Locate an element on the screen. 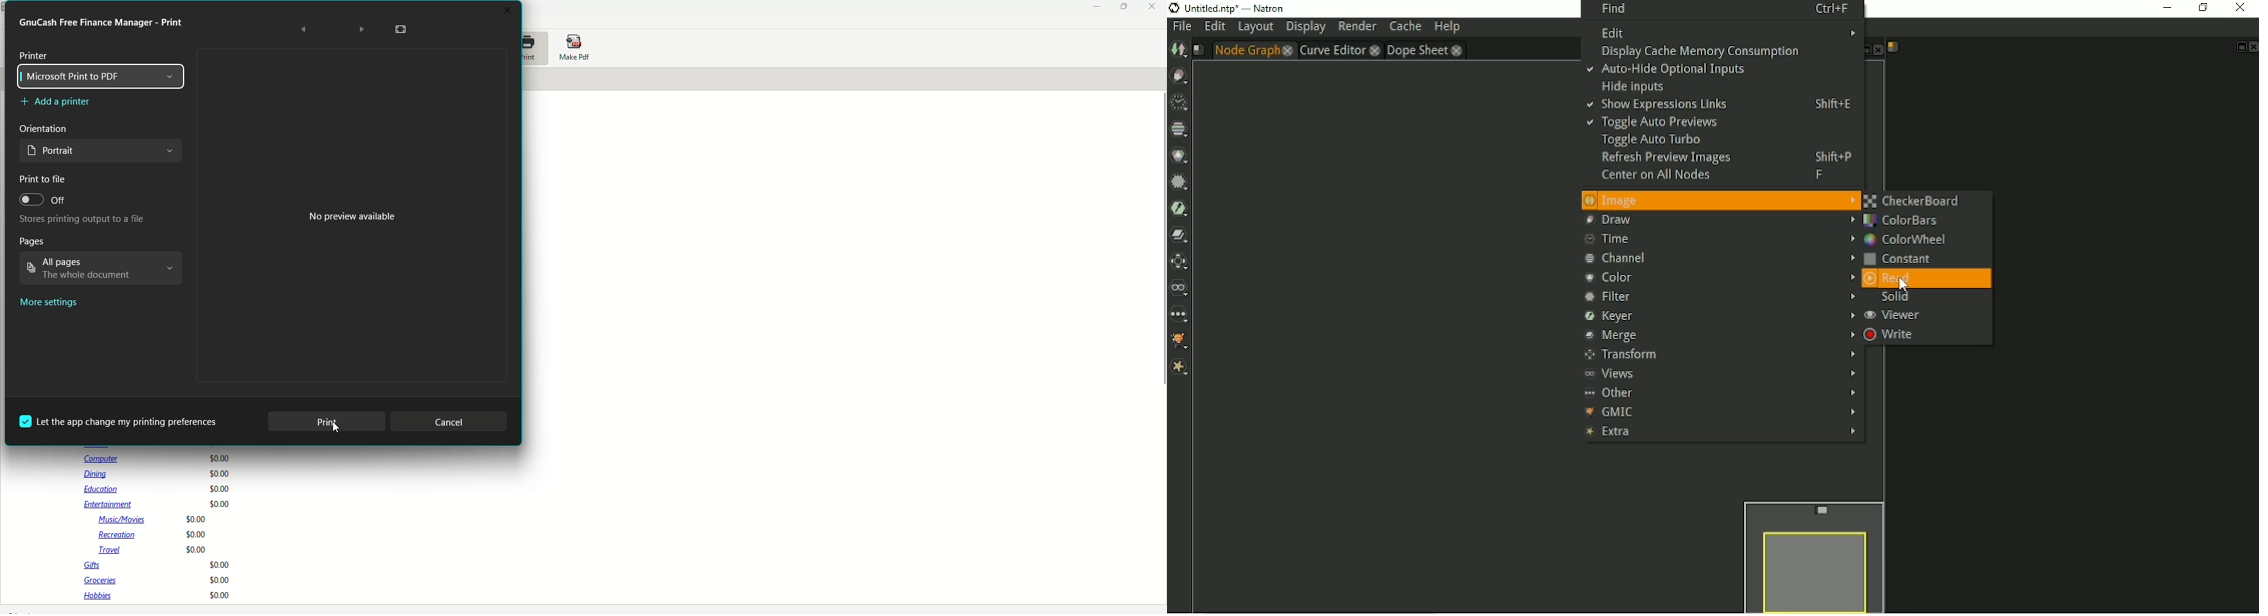 The height and width of the screenshot is (616, 2268). Portrait is located at coordinates (100, 153).